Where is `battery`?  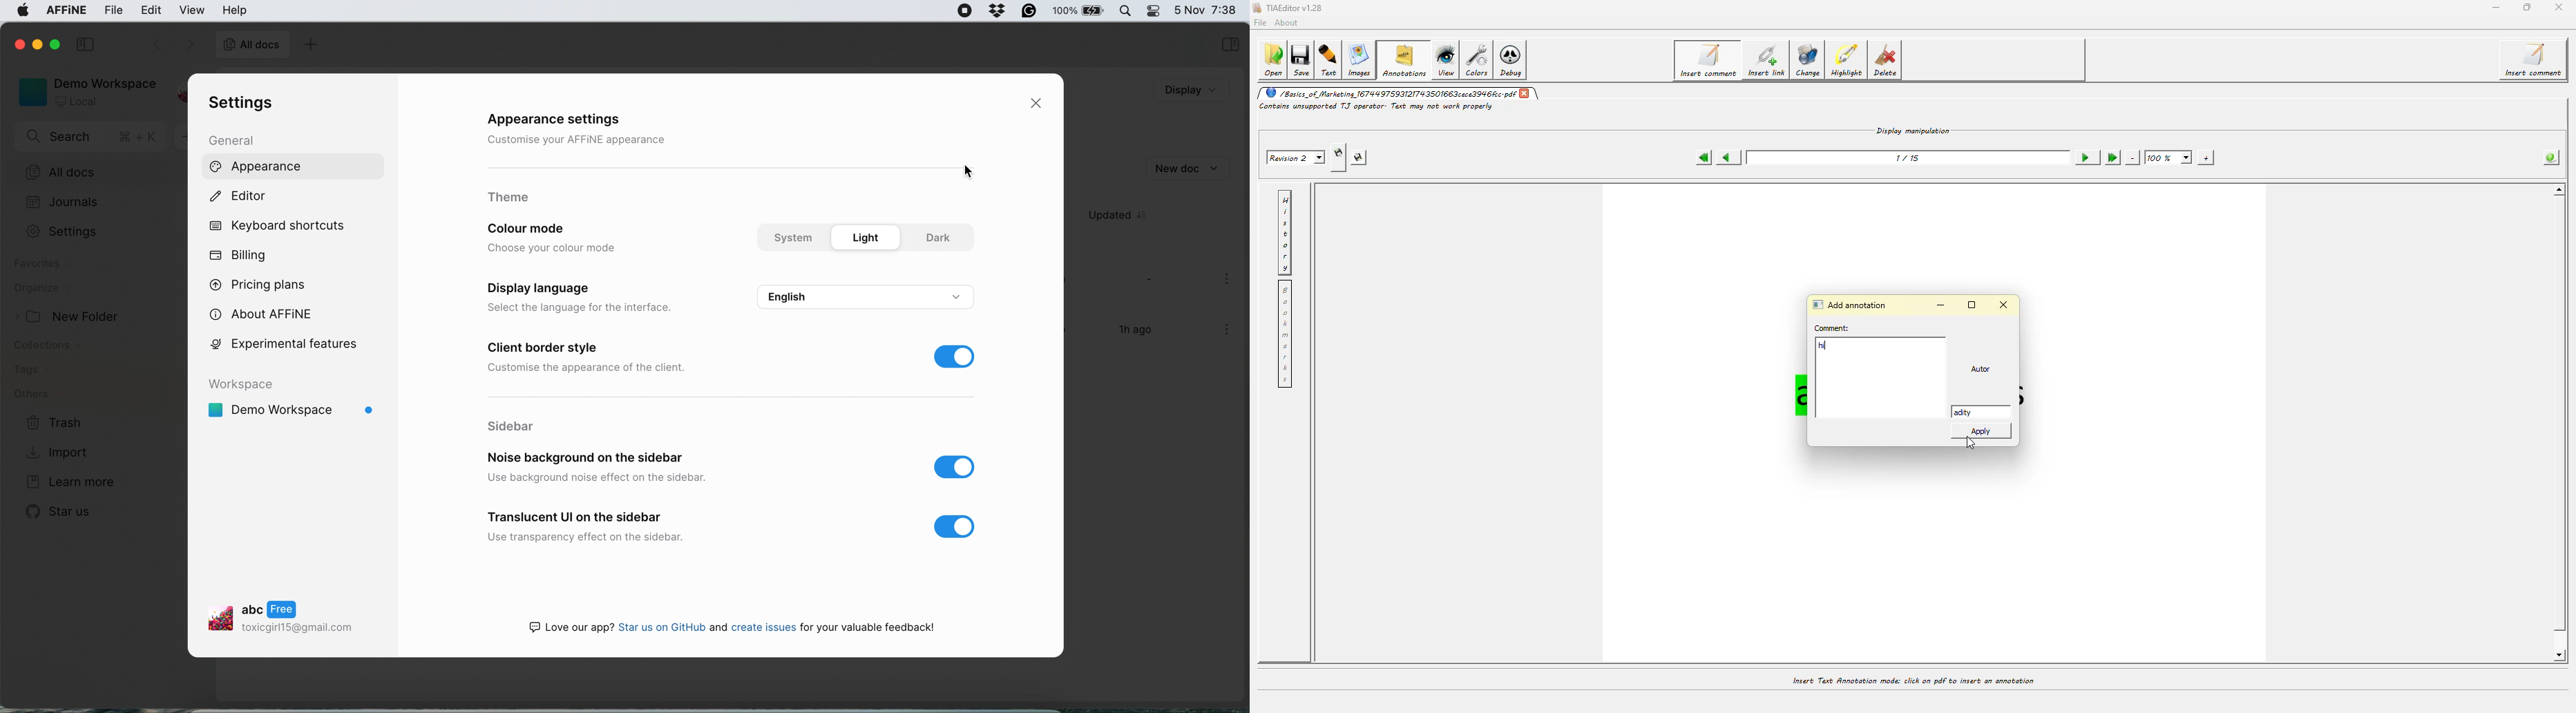
battery is located at coordinates (1080, 11).